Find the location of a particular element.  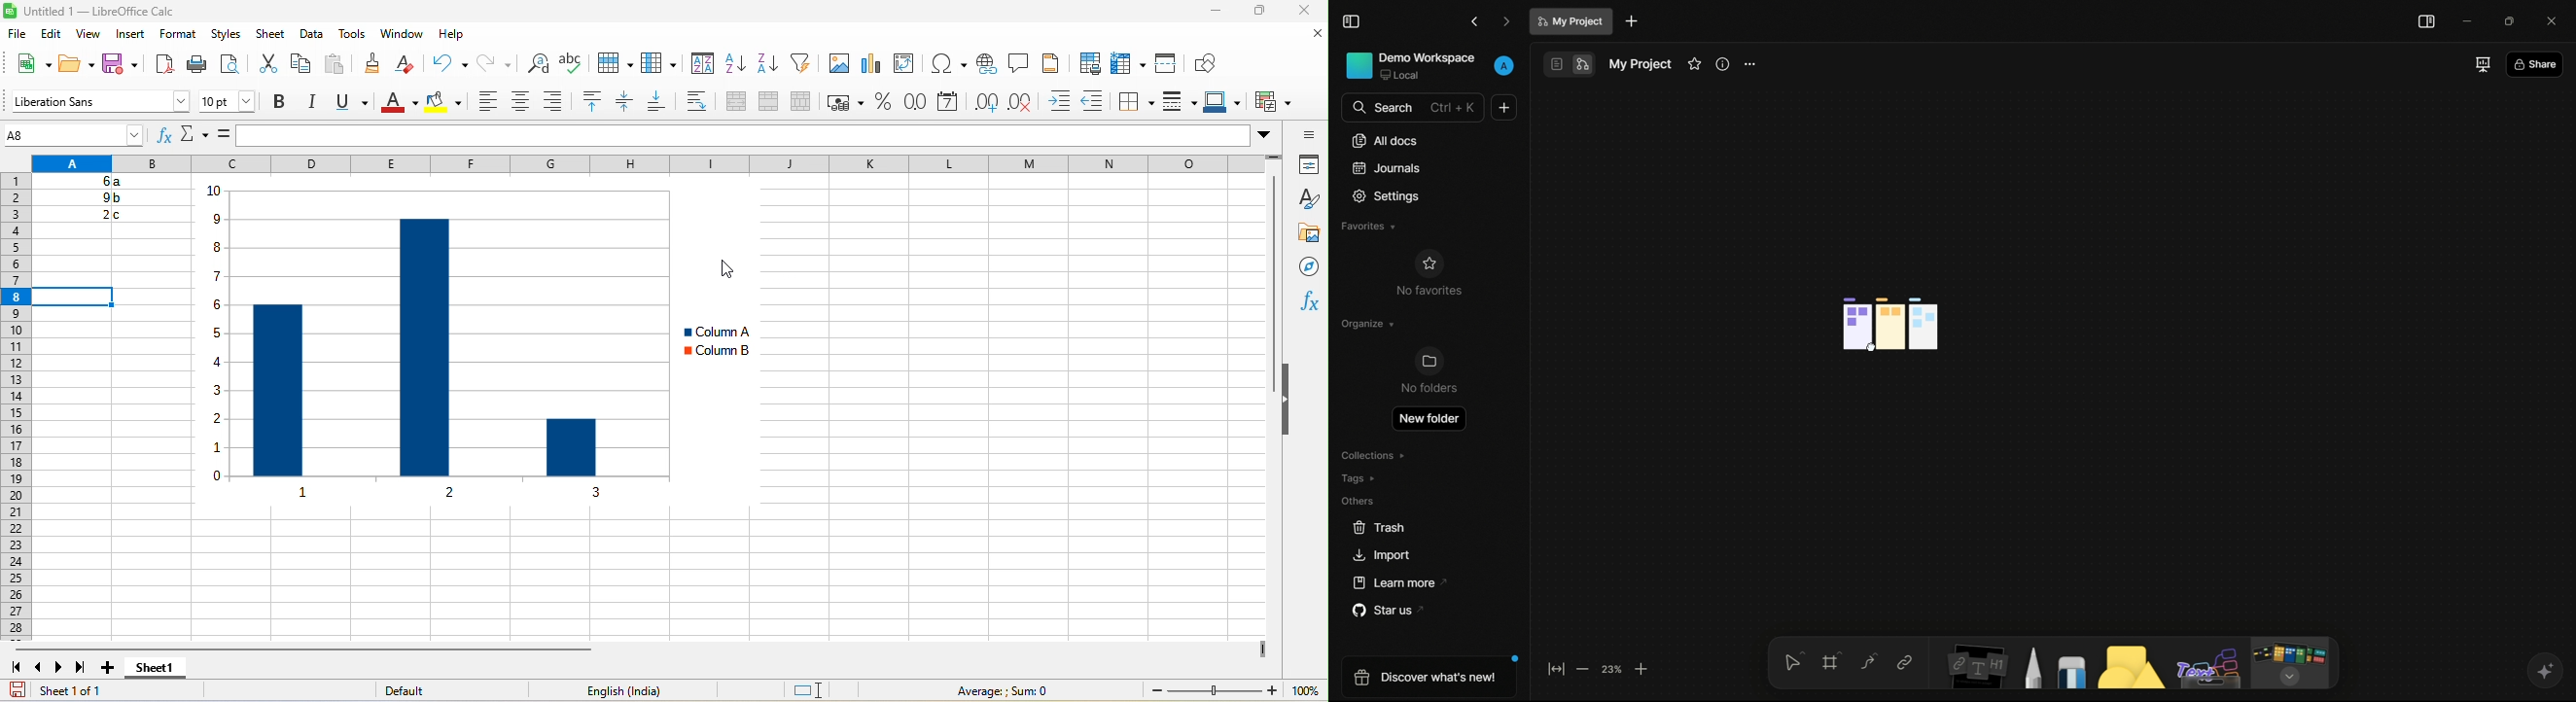

learn more is located at coordinates (1402, 583).